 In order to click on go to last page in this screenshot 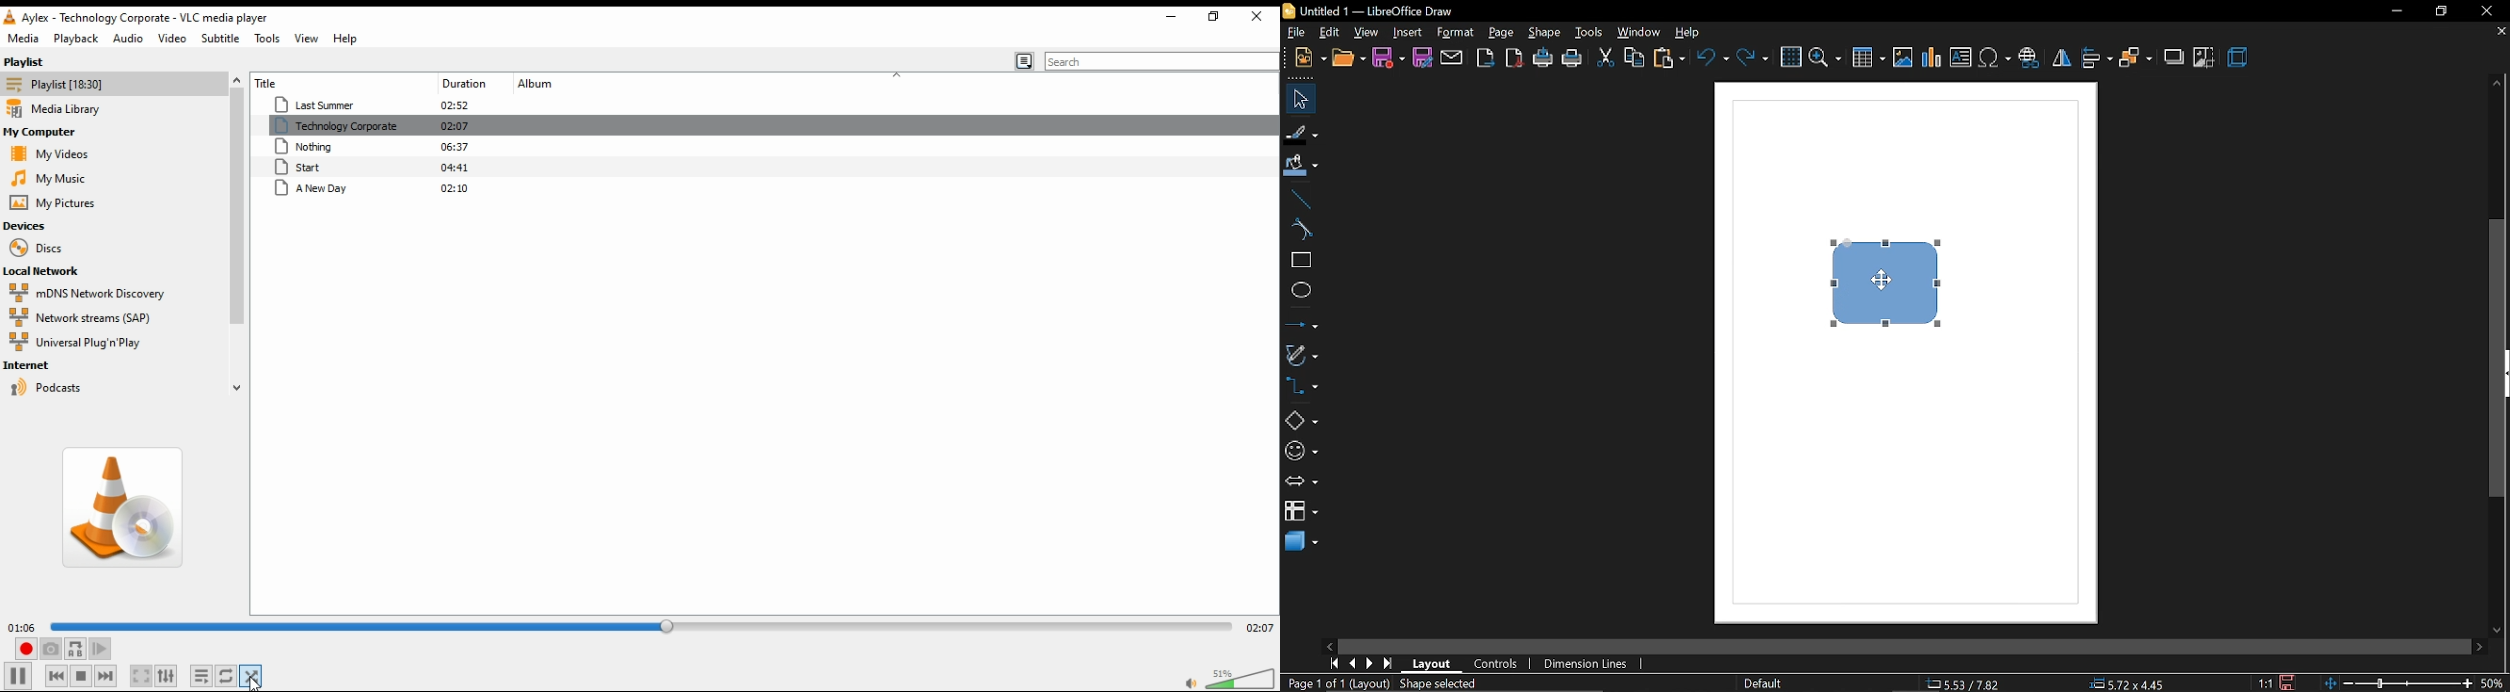, I will do `click(1390, 664)`.